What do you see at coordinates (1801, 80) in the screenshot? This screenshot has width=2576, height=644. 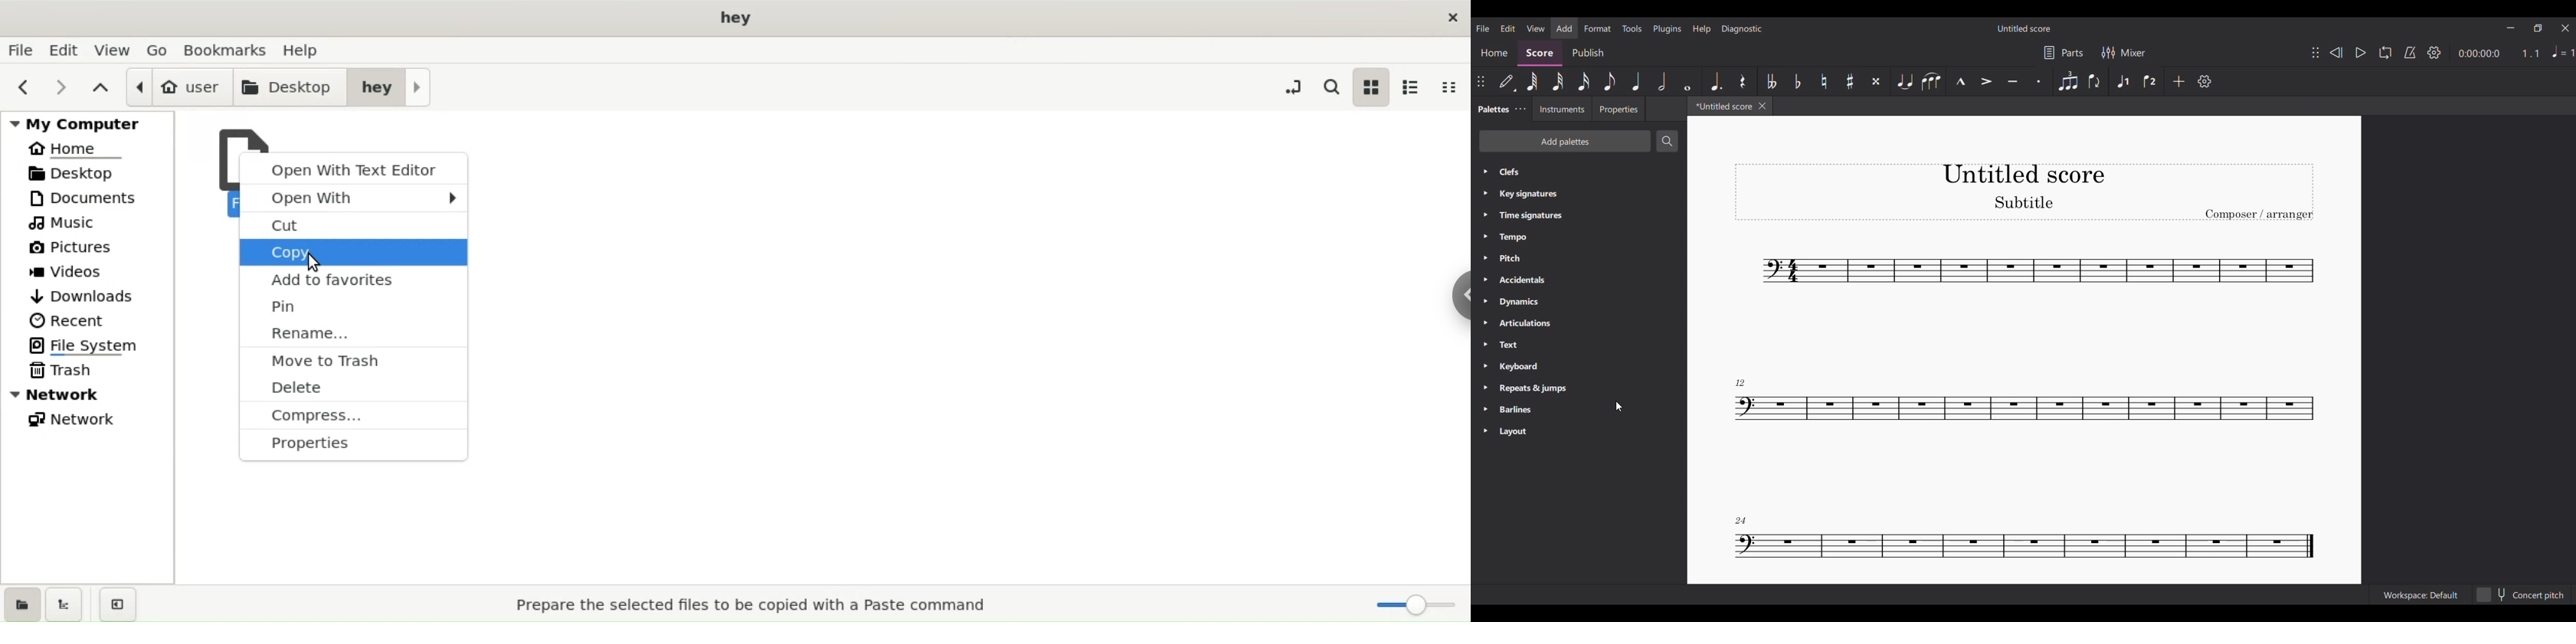 I see `b` at bounding box center [1801, 80].